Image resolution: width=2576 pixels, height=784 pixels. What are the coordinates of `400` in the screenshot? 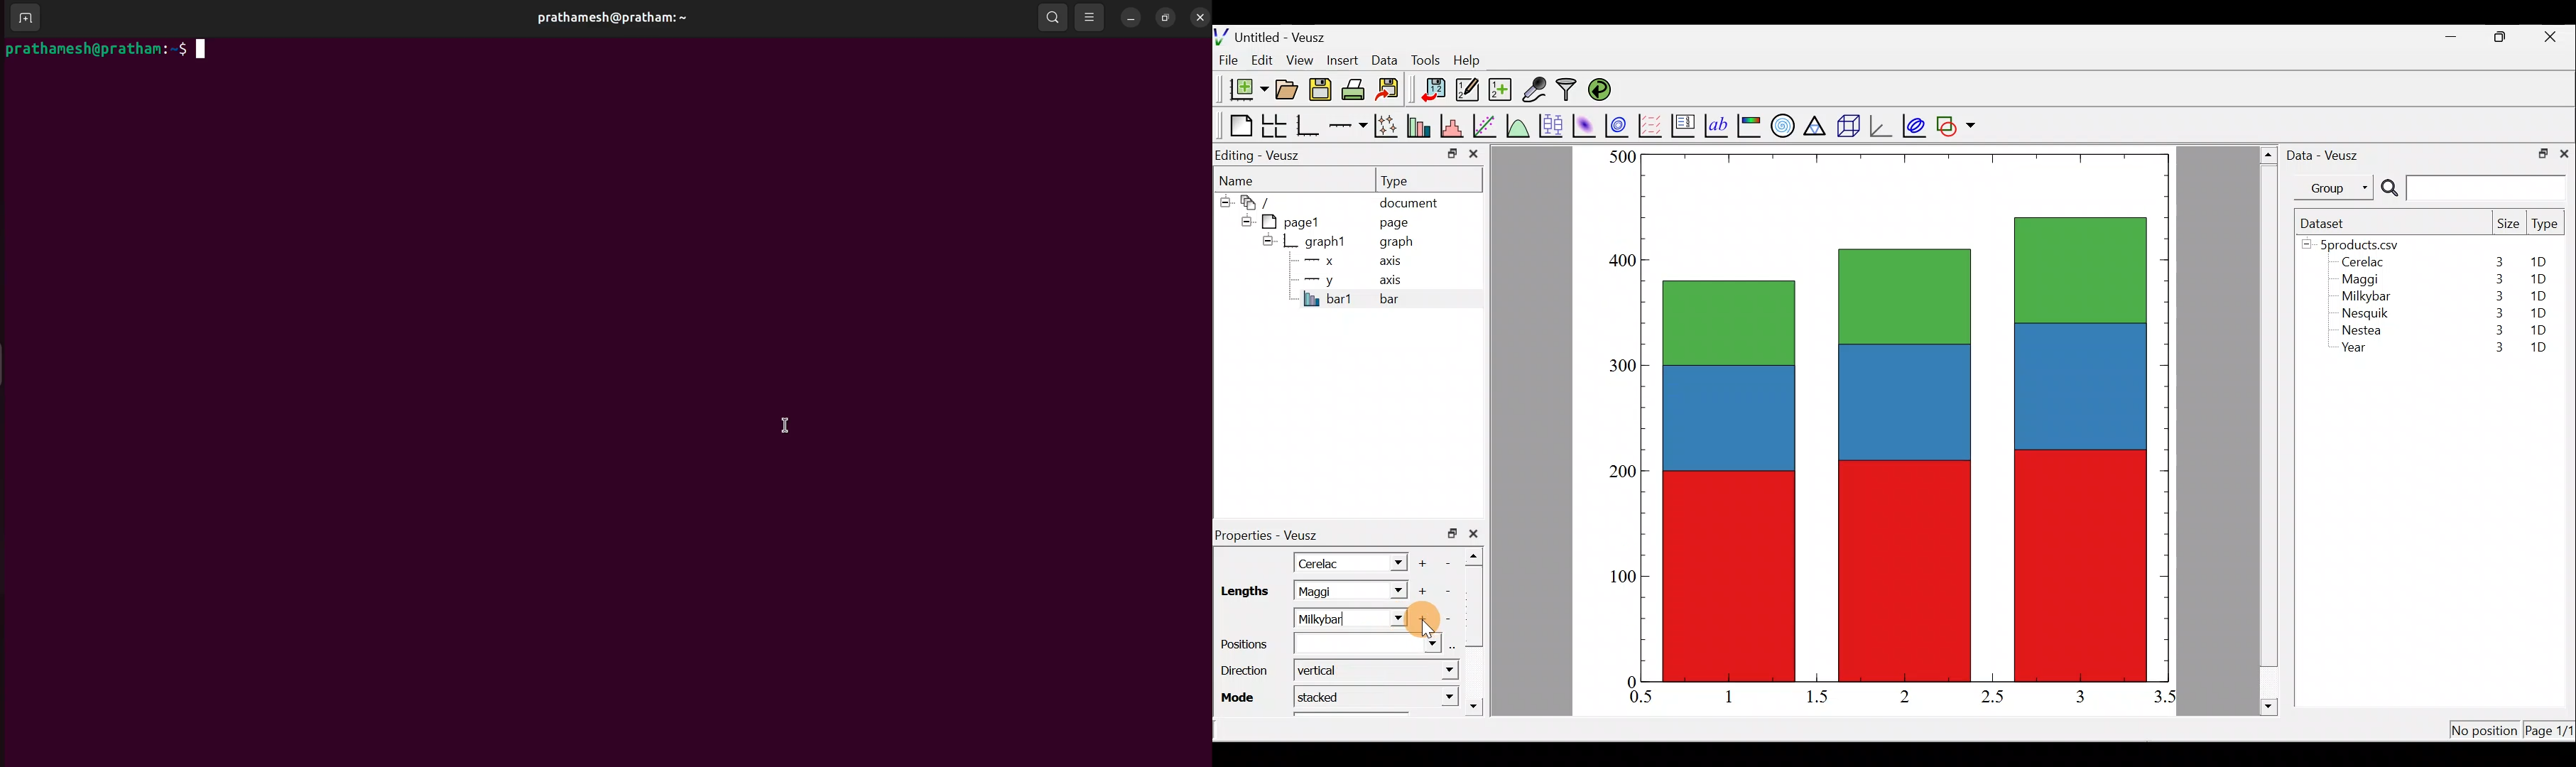 It's located at (1617, 261).